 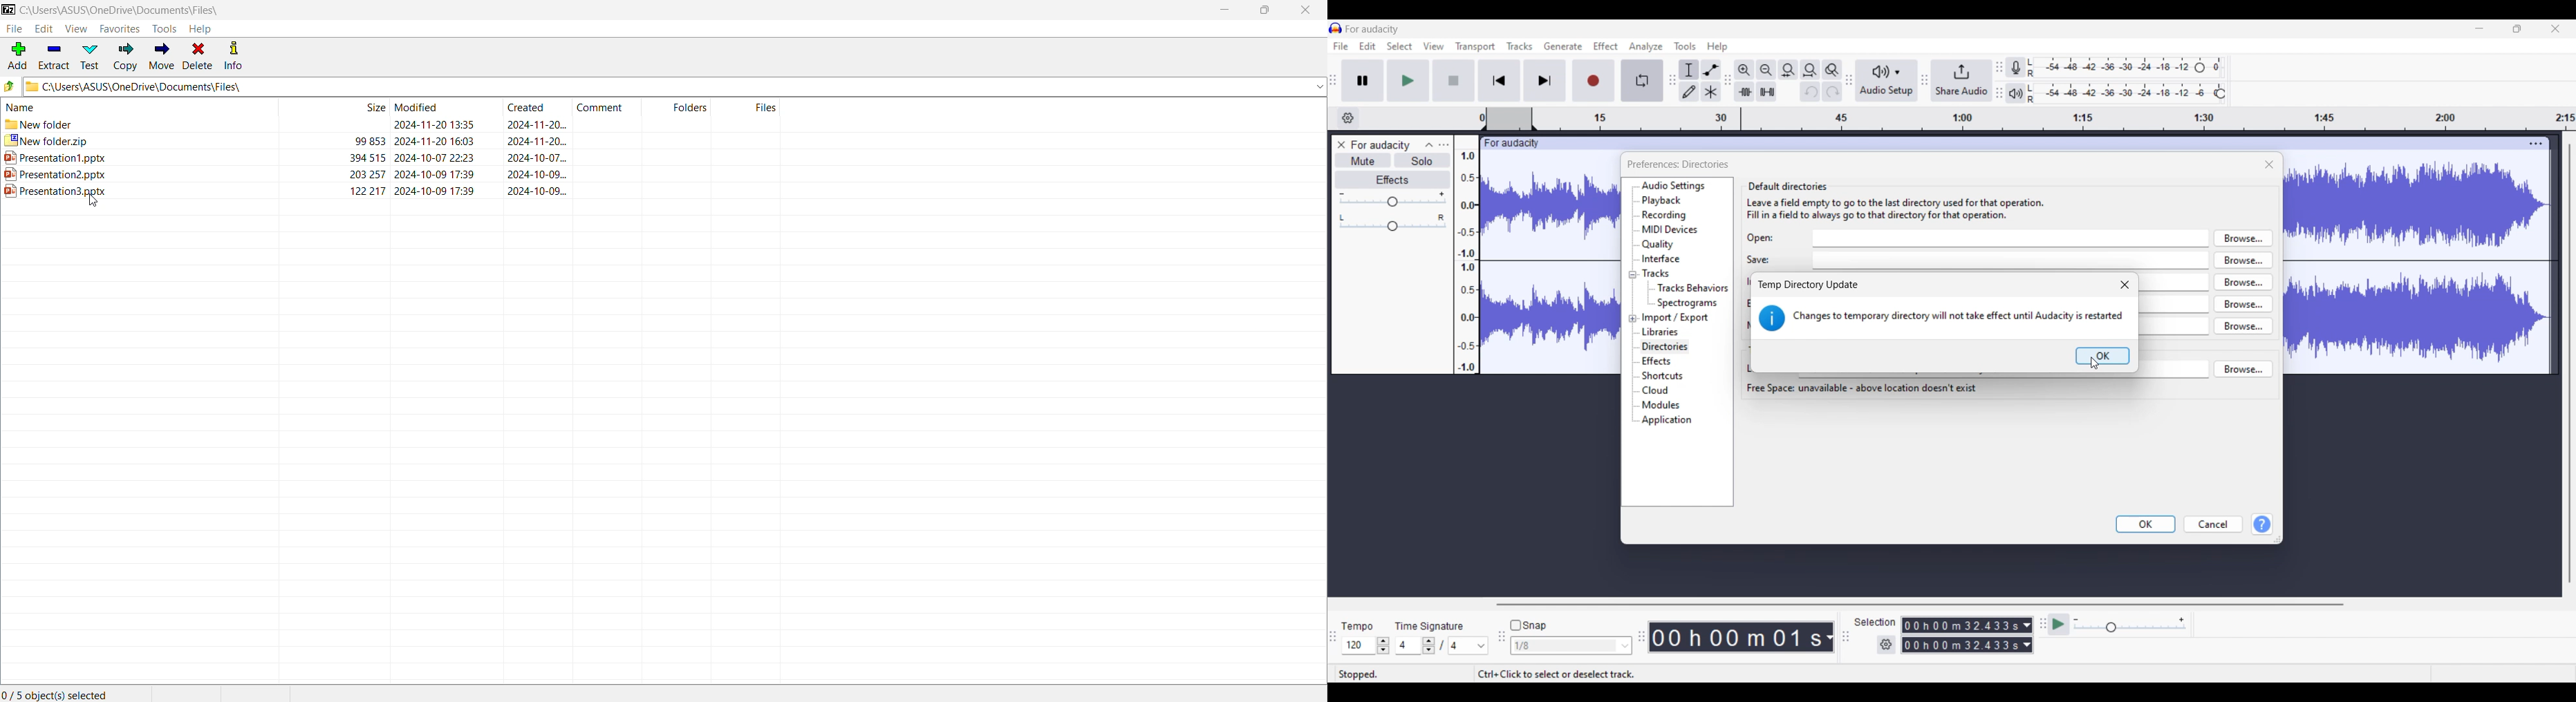 I want to click on Tools menu, so click(x=1685, y=46).